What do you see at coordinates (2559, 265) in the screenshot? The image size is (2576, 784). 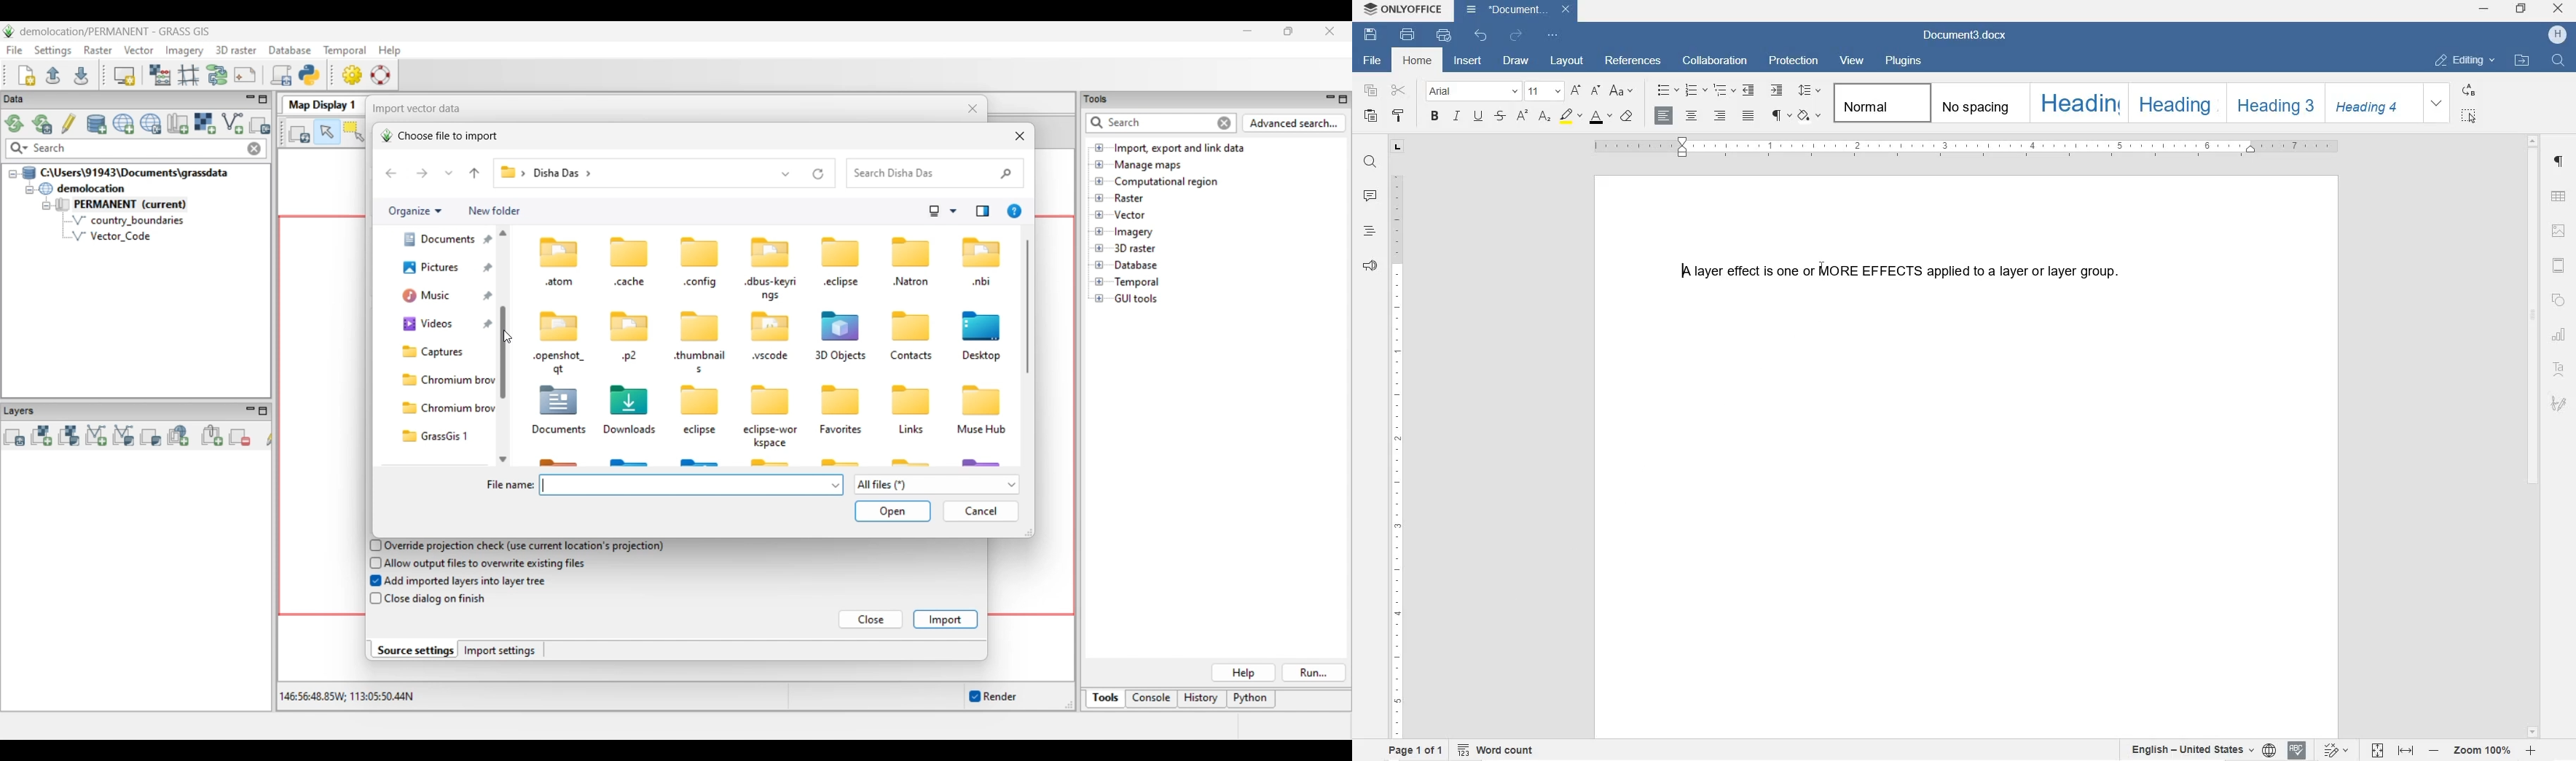 I see `HEADERS & FOOTERS` at bounding box center [2559, 265].